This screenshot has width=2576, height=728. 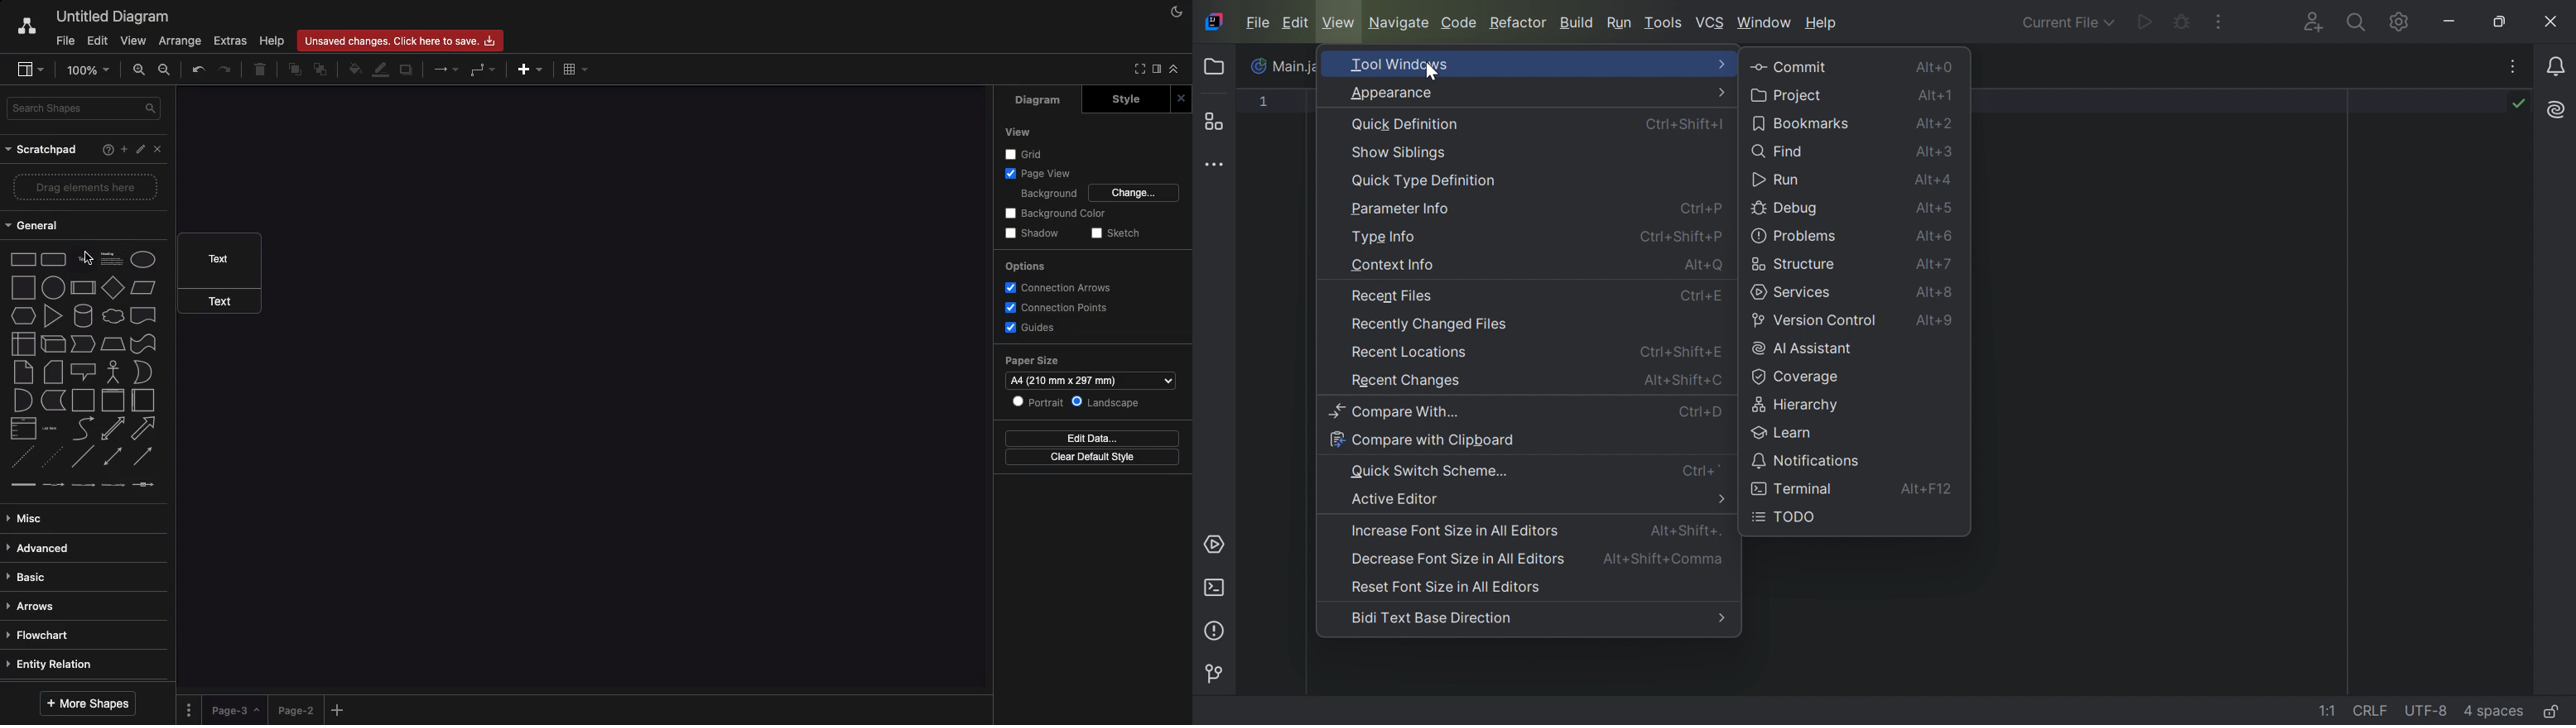 What do you see at coordinates (143, 343) in the screenshot?
I see `tape` at bounding box center [143, 343].